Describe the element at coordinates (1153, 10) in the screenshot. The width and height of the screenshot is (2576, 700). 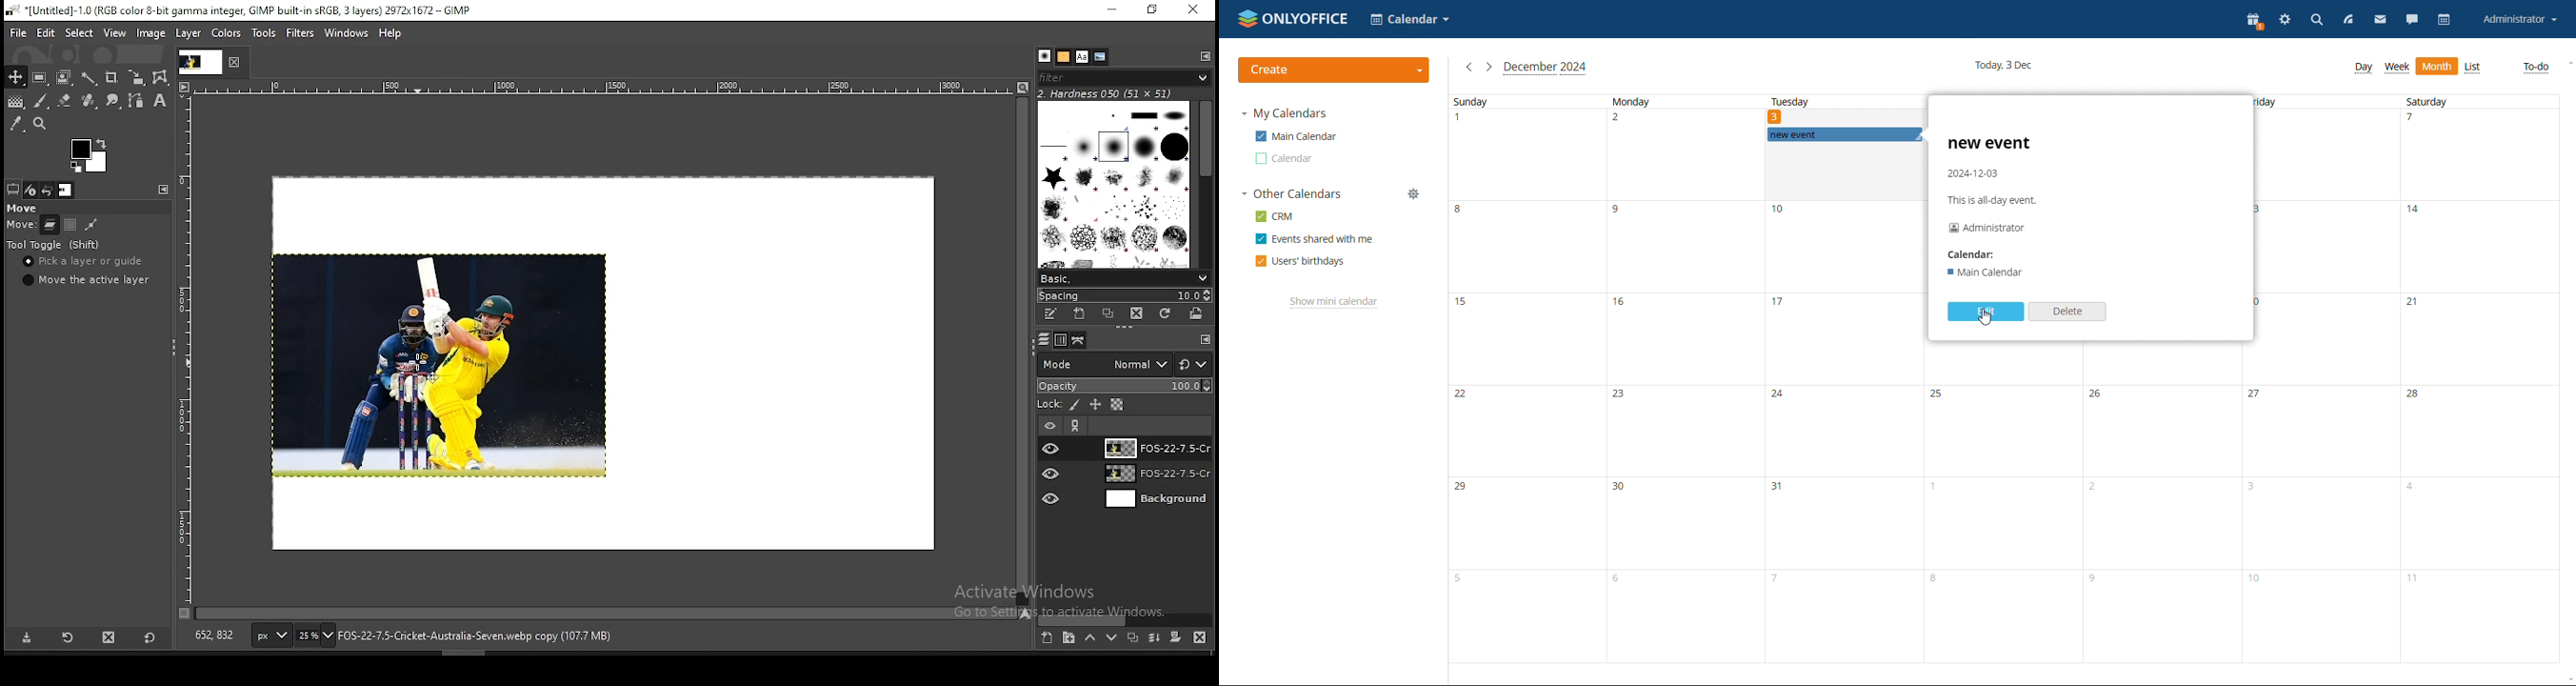
I see `Maximise ` at that location.